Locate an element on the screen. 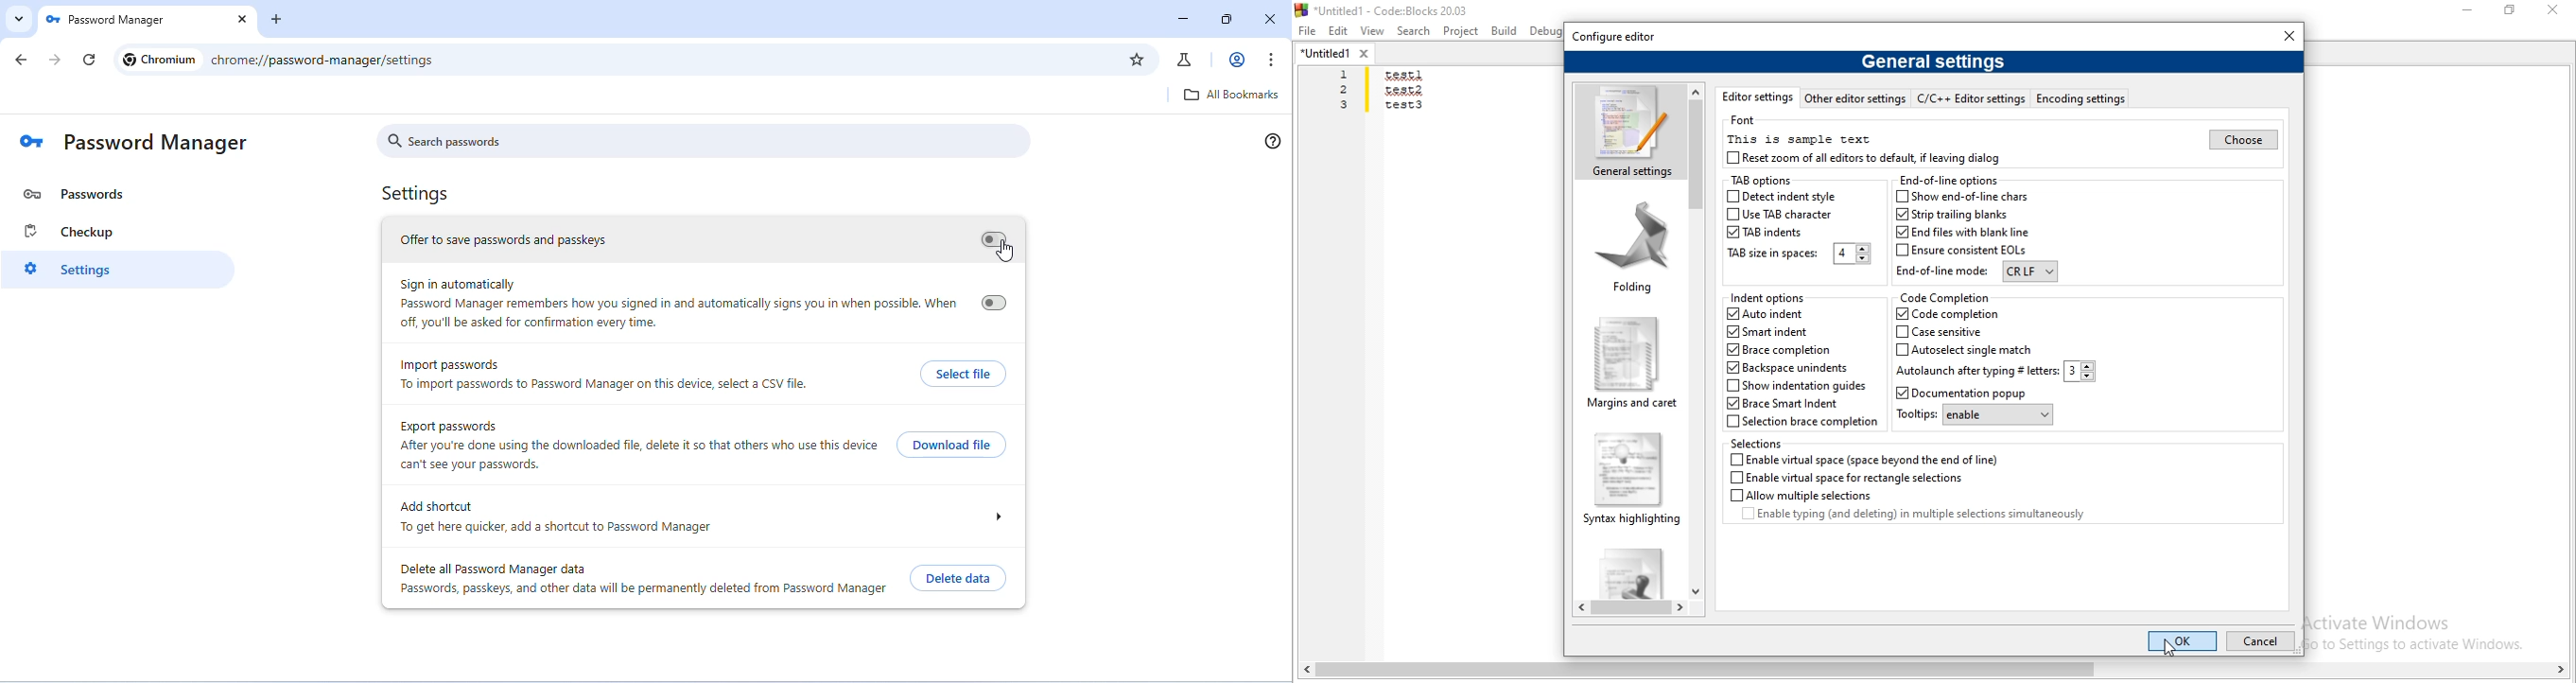  choose is located at coordinates (2242, 139).